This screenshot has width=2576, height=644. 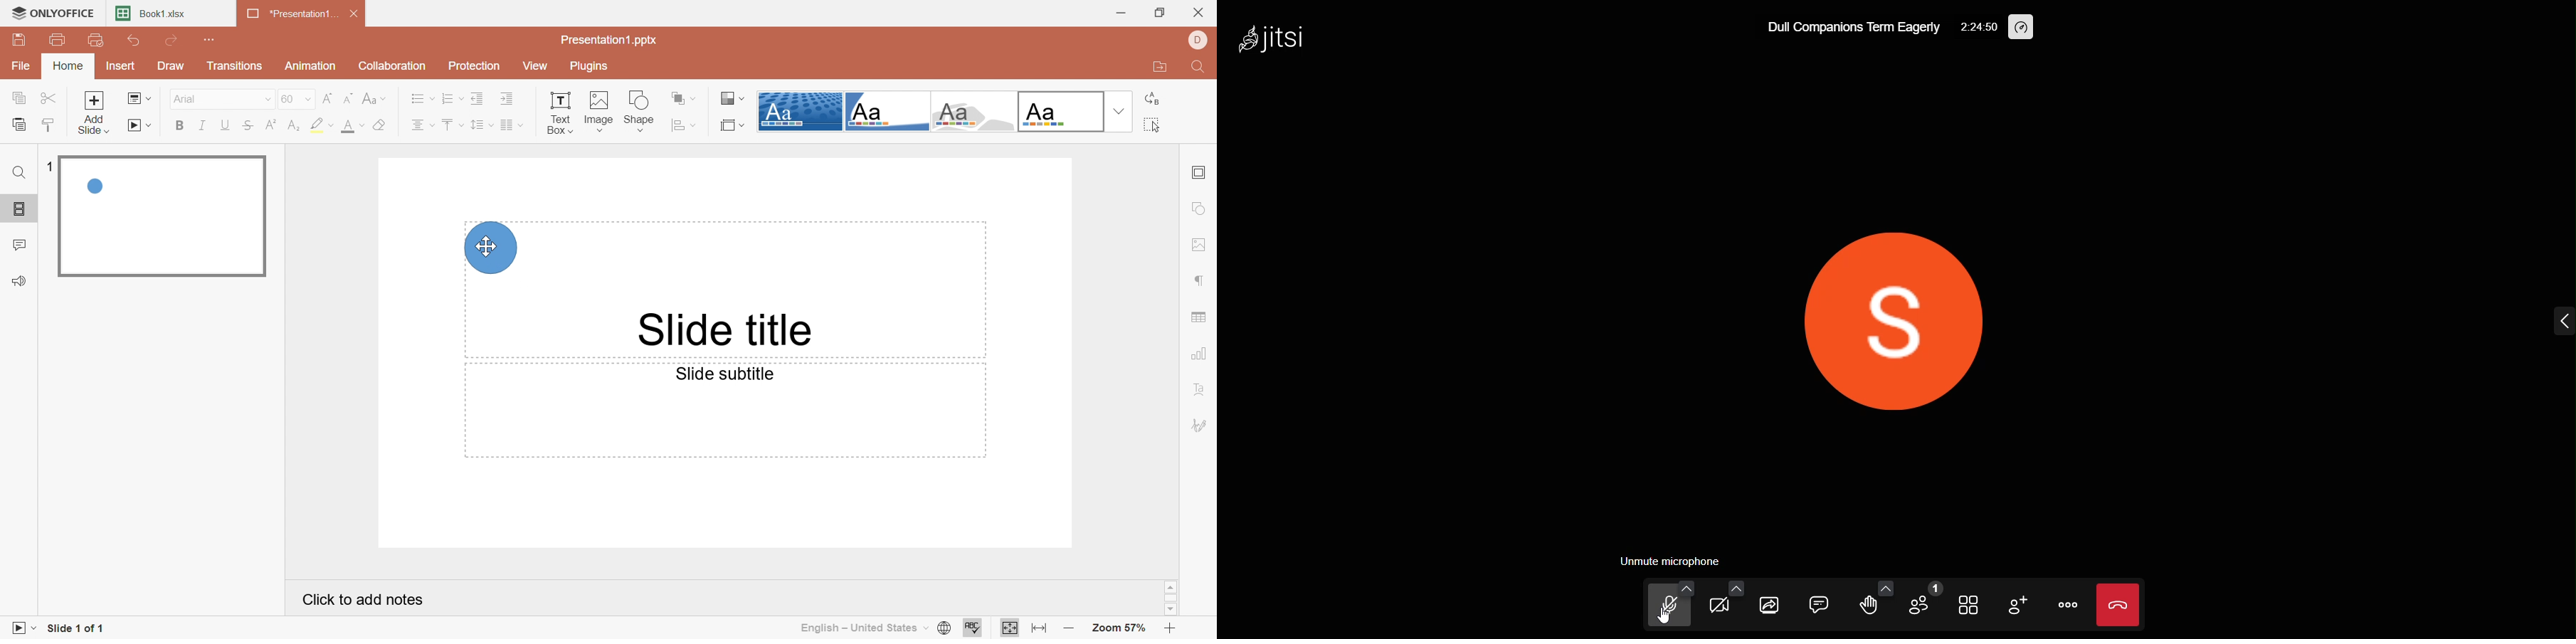 What do you see at coordinates (163, 217) in the screenshot?
I see `Slide` at bounding box center [163, 217].